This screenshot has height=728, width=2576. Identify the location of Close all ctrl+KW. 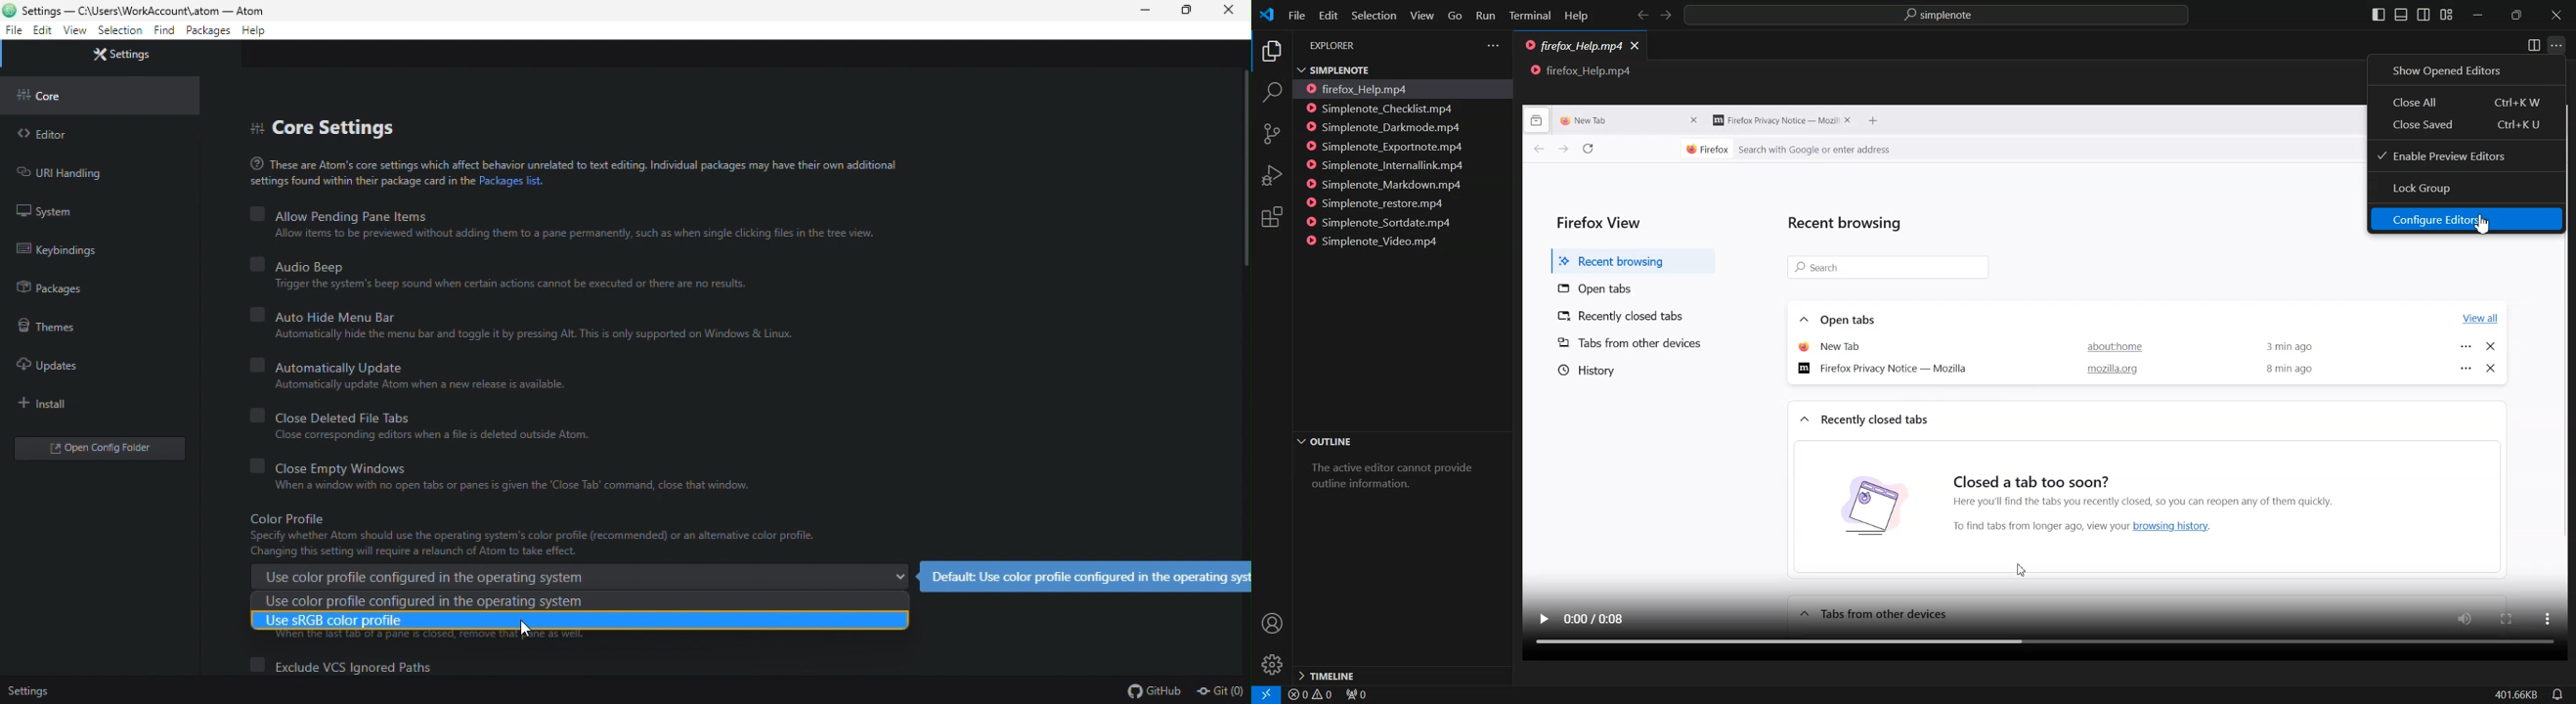
(2466, 101).